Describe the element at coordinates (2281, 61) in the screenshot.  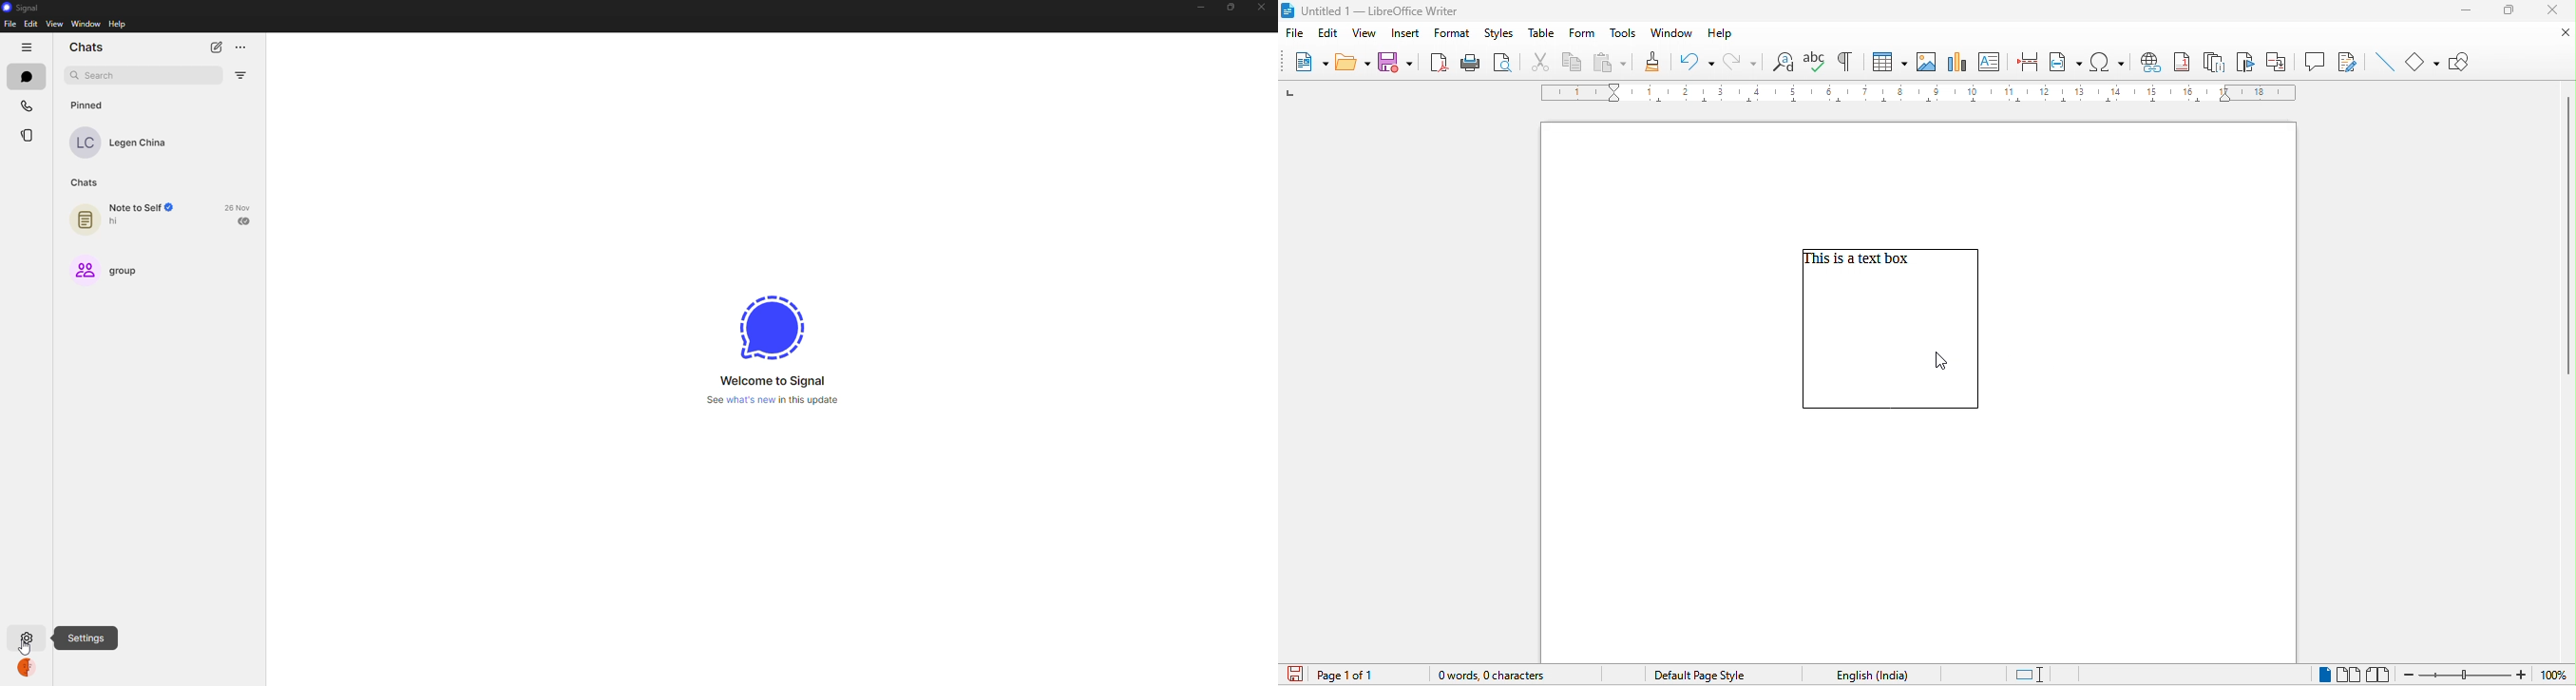
I see `cross reference` at that location.